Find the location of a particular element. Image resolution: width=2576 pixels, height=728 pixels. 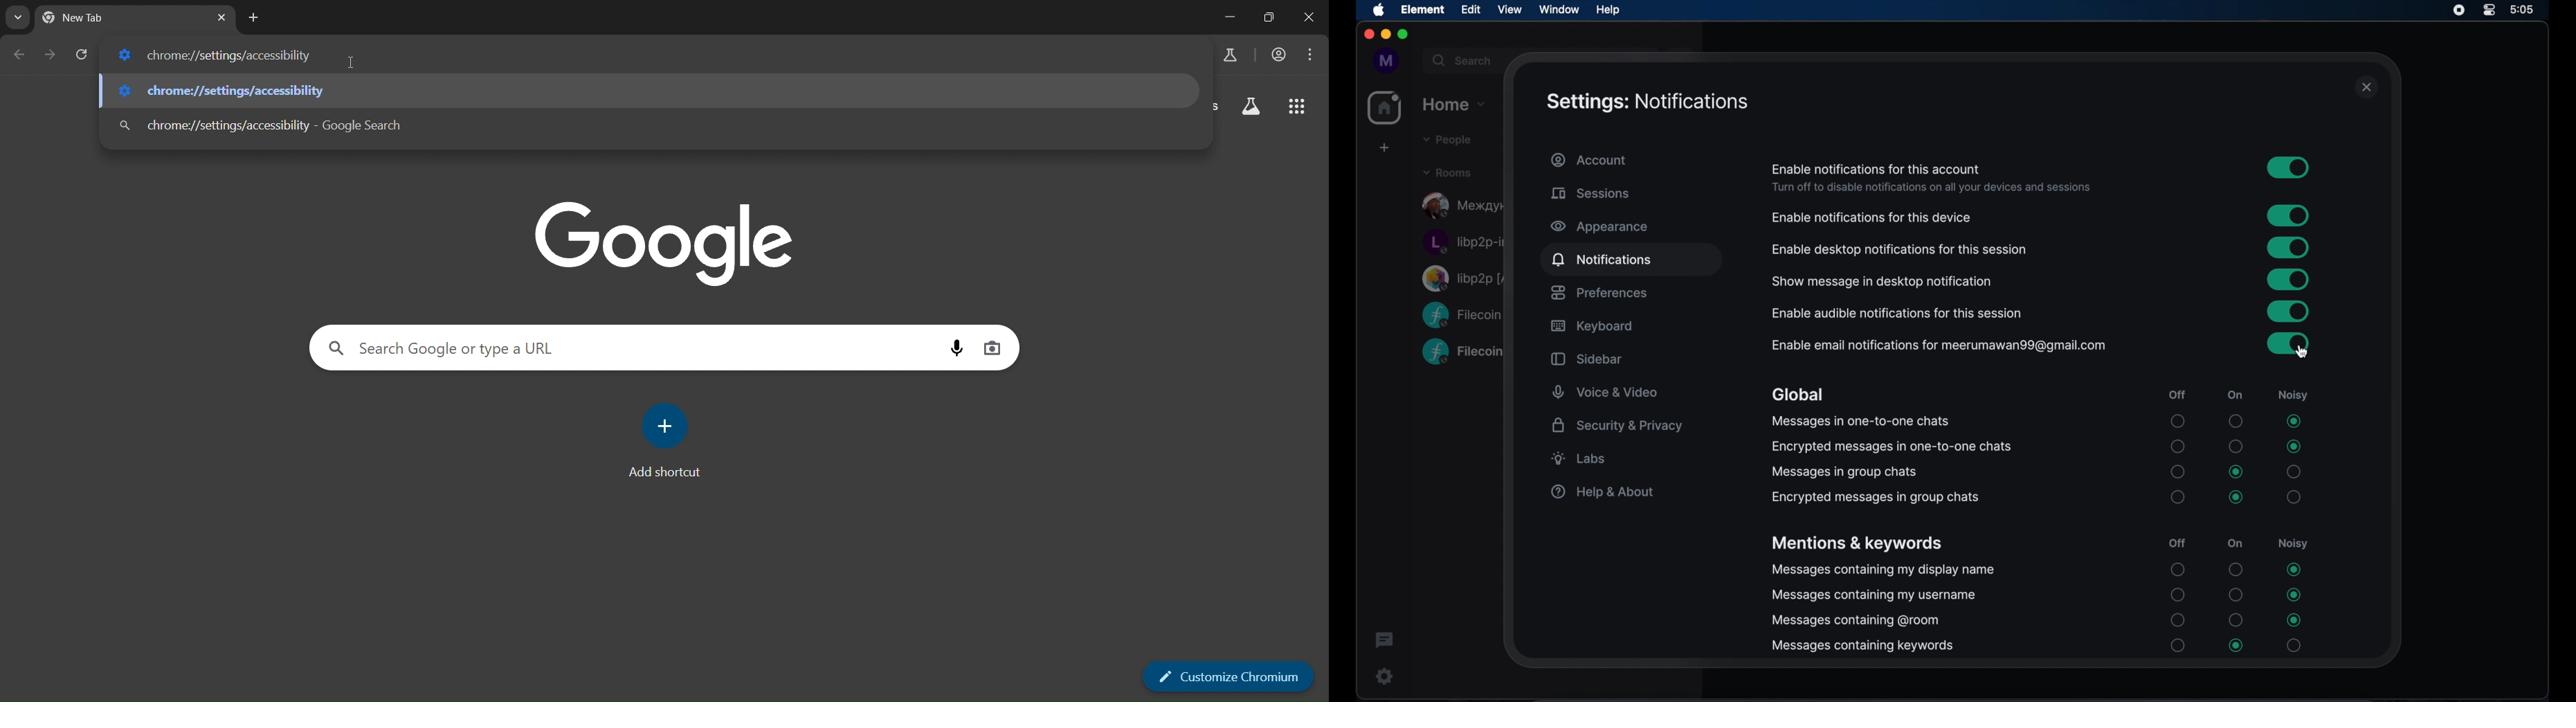

5:05 is located at coordinates (2534, 12).